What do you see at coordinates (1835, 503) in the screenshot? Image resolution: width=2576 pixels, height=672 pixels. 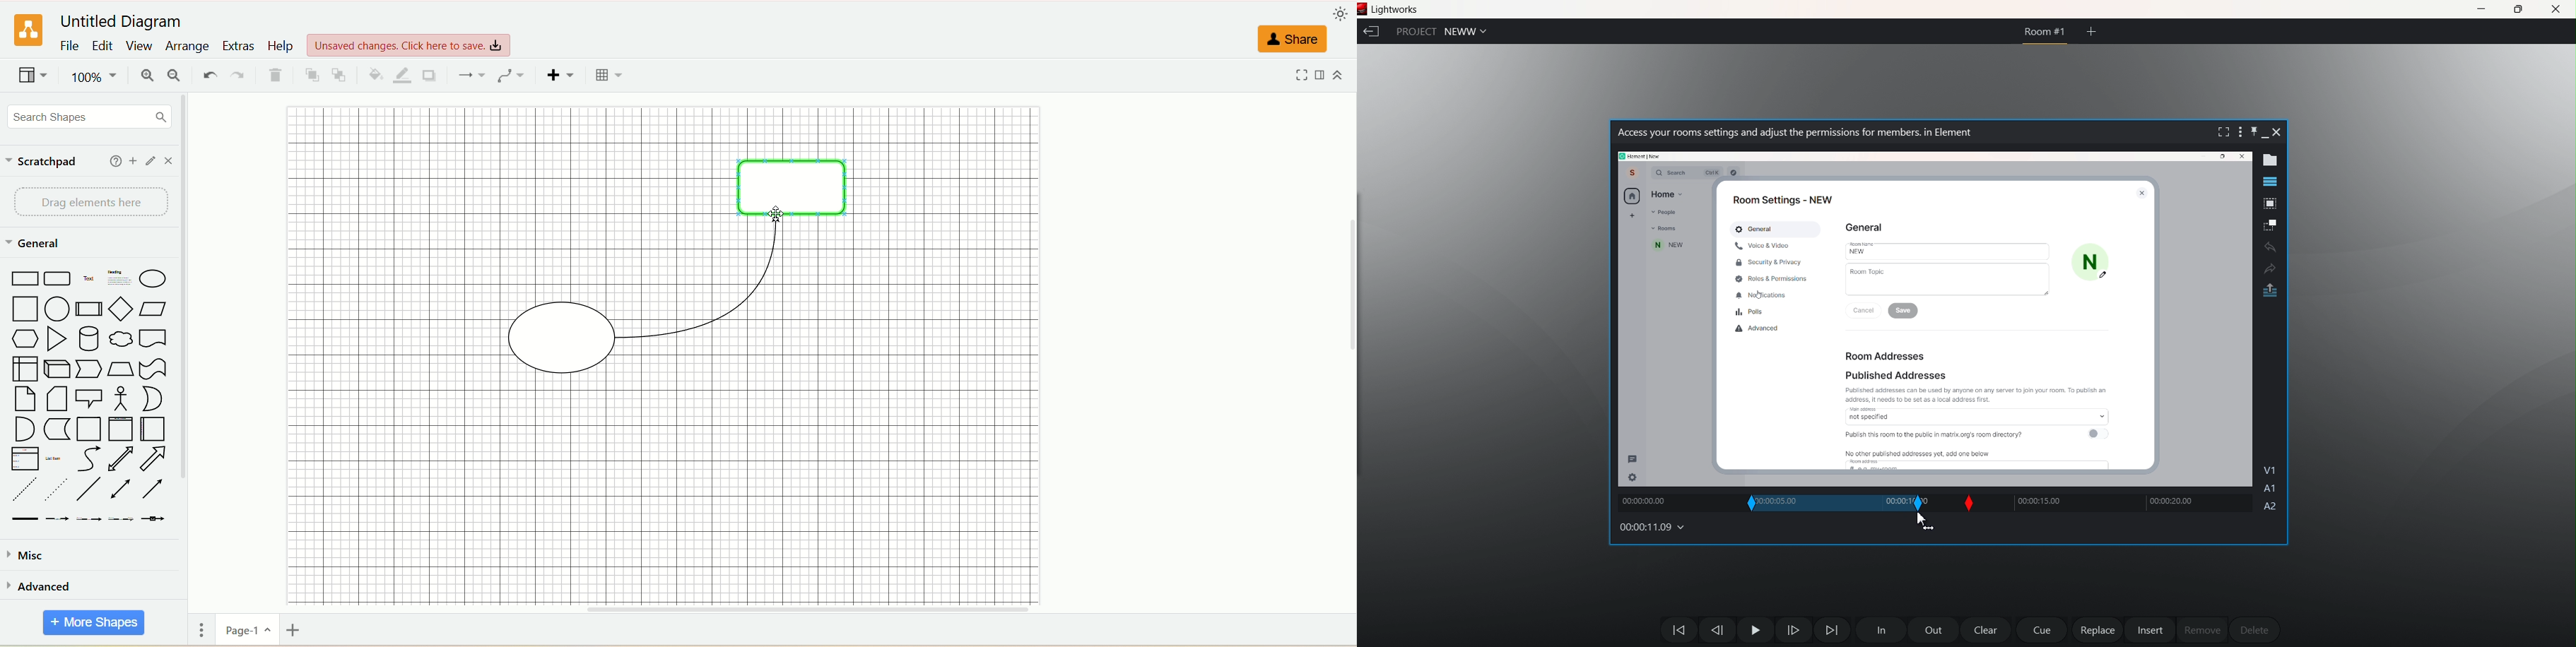 I see `in out range changed` at bounding box center [1835, 503].